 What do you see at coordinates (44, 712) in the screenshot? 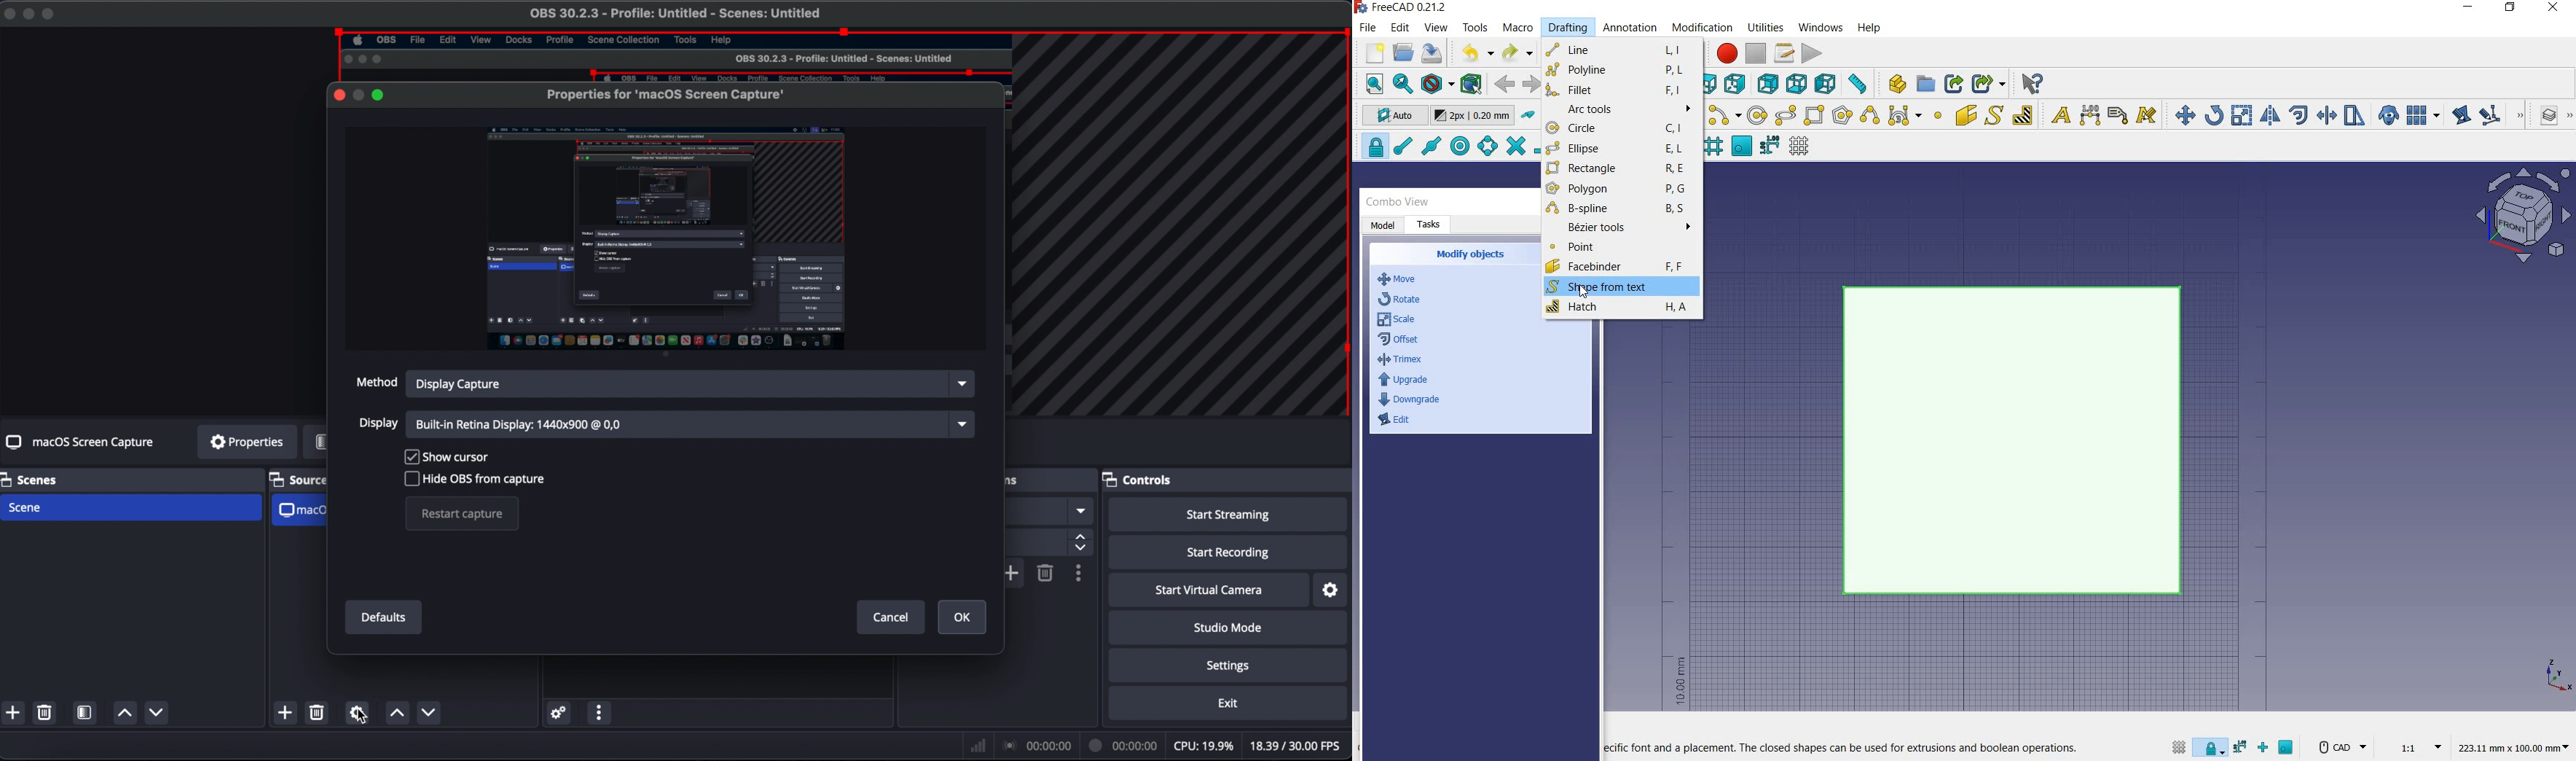
I see `remove selected` at bounding box center [44, 712].